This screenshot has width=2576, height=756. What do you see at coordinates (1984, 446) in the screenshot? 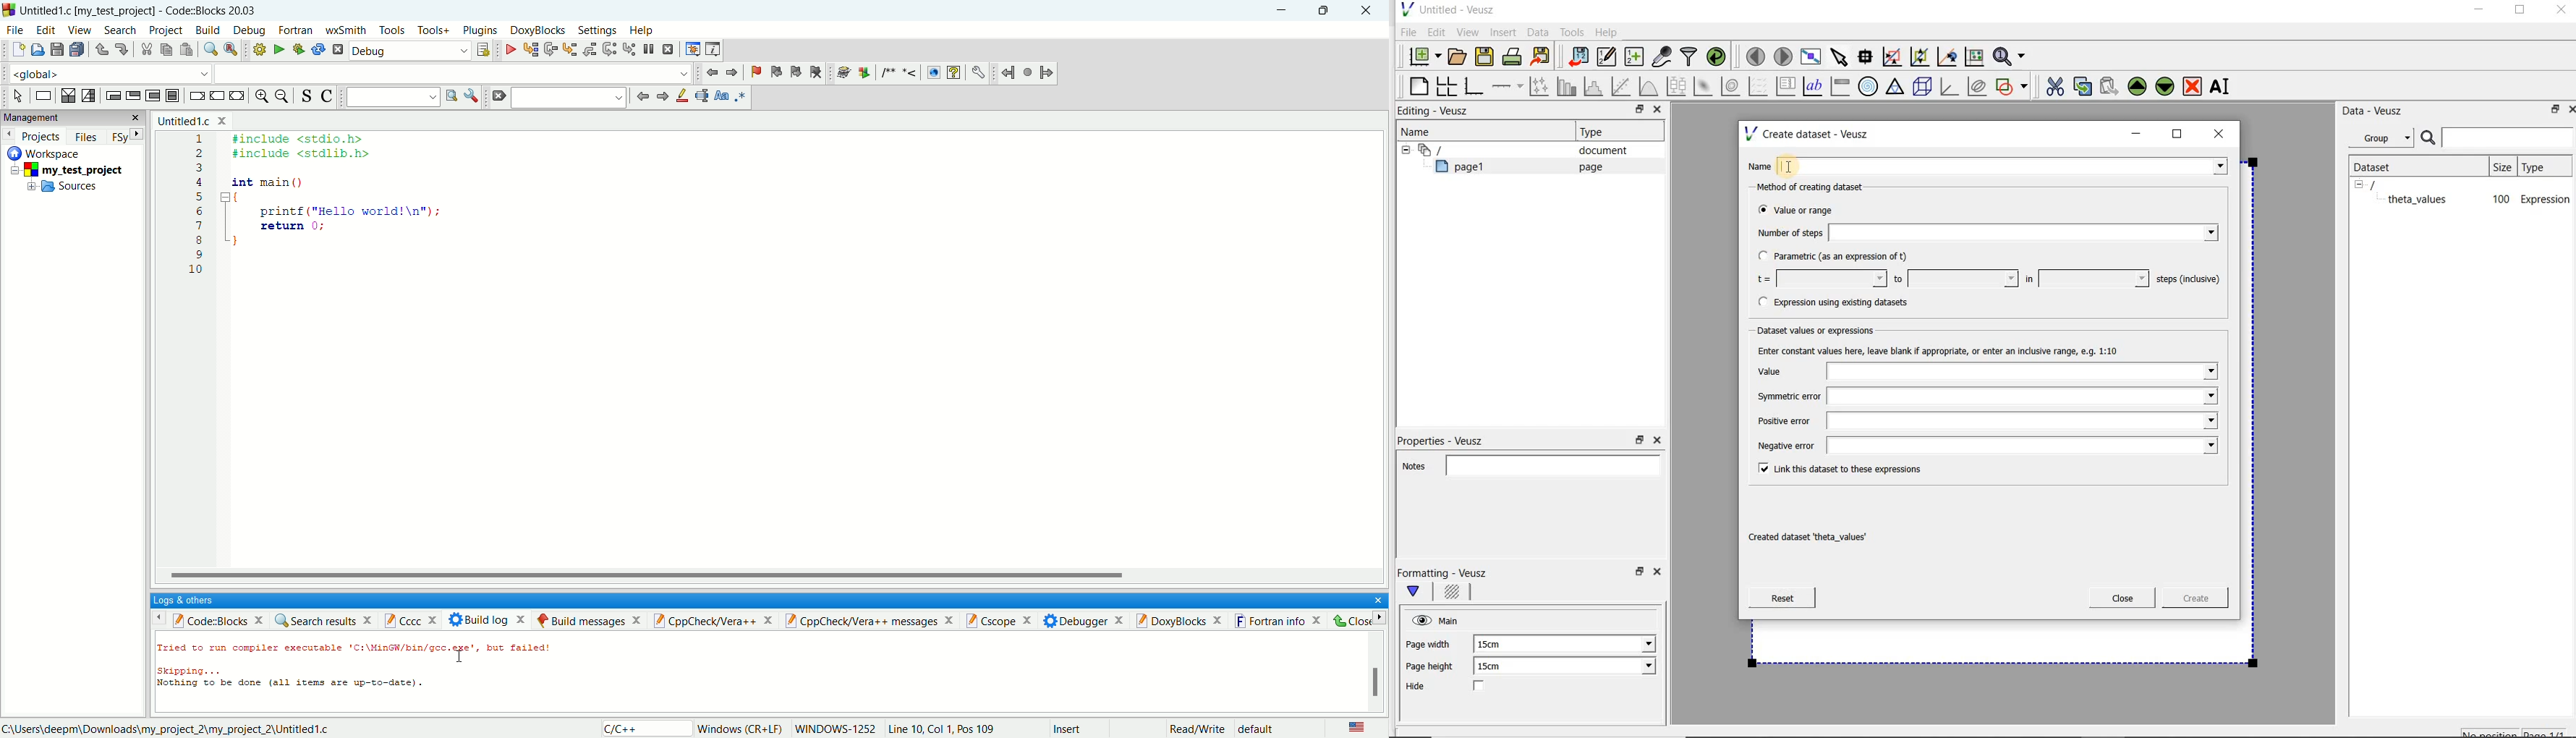
I see `Negative error ` at bounding box center [1984, 446].